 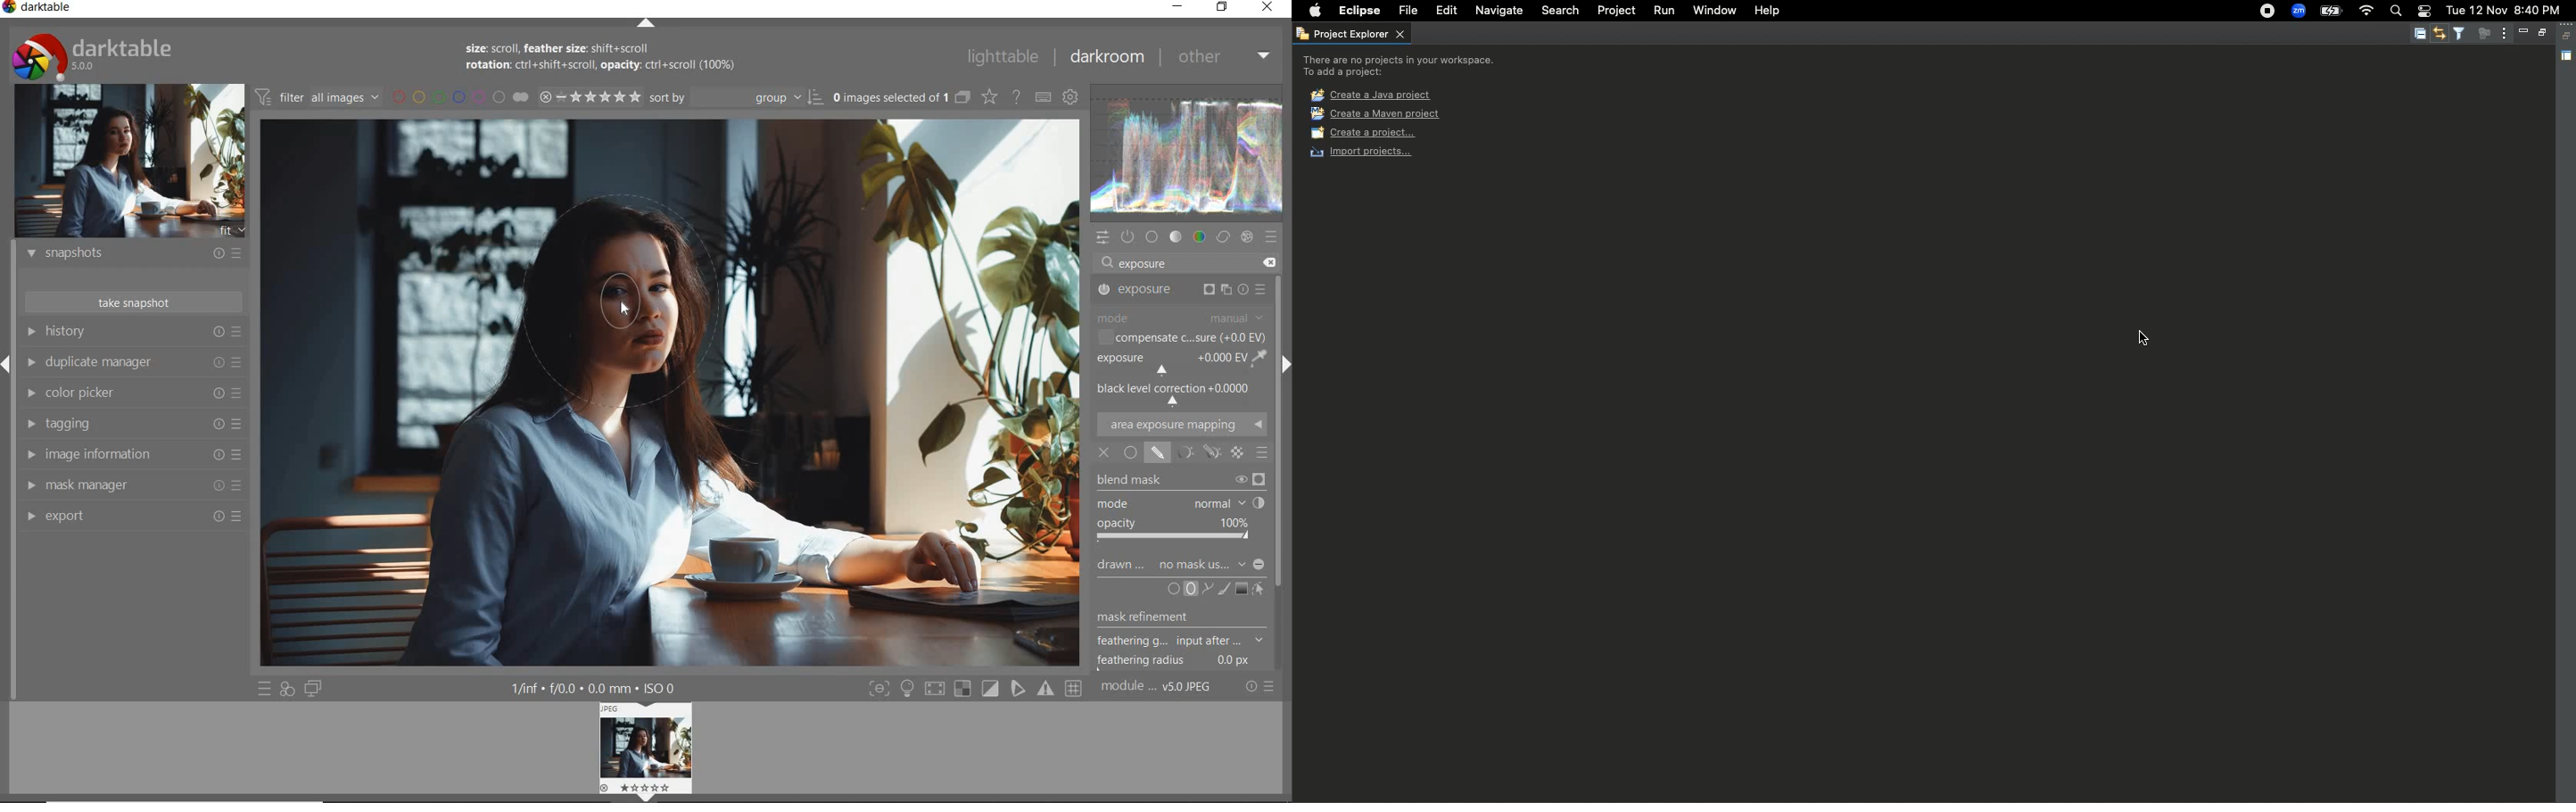 I want to click on BLENDING MODE, so click(x=1262, y=454).